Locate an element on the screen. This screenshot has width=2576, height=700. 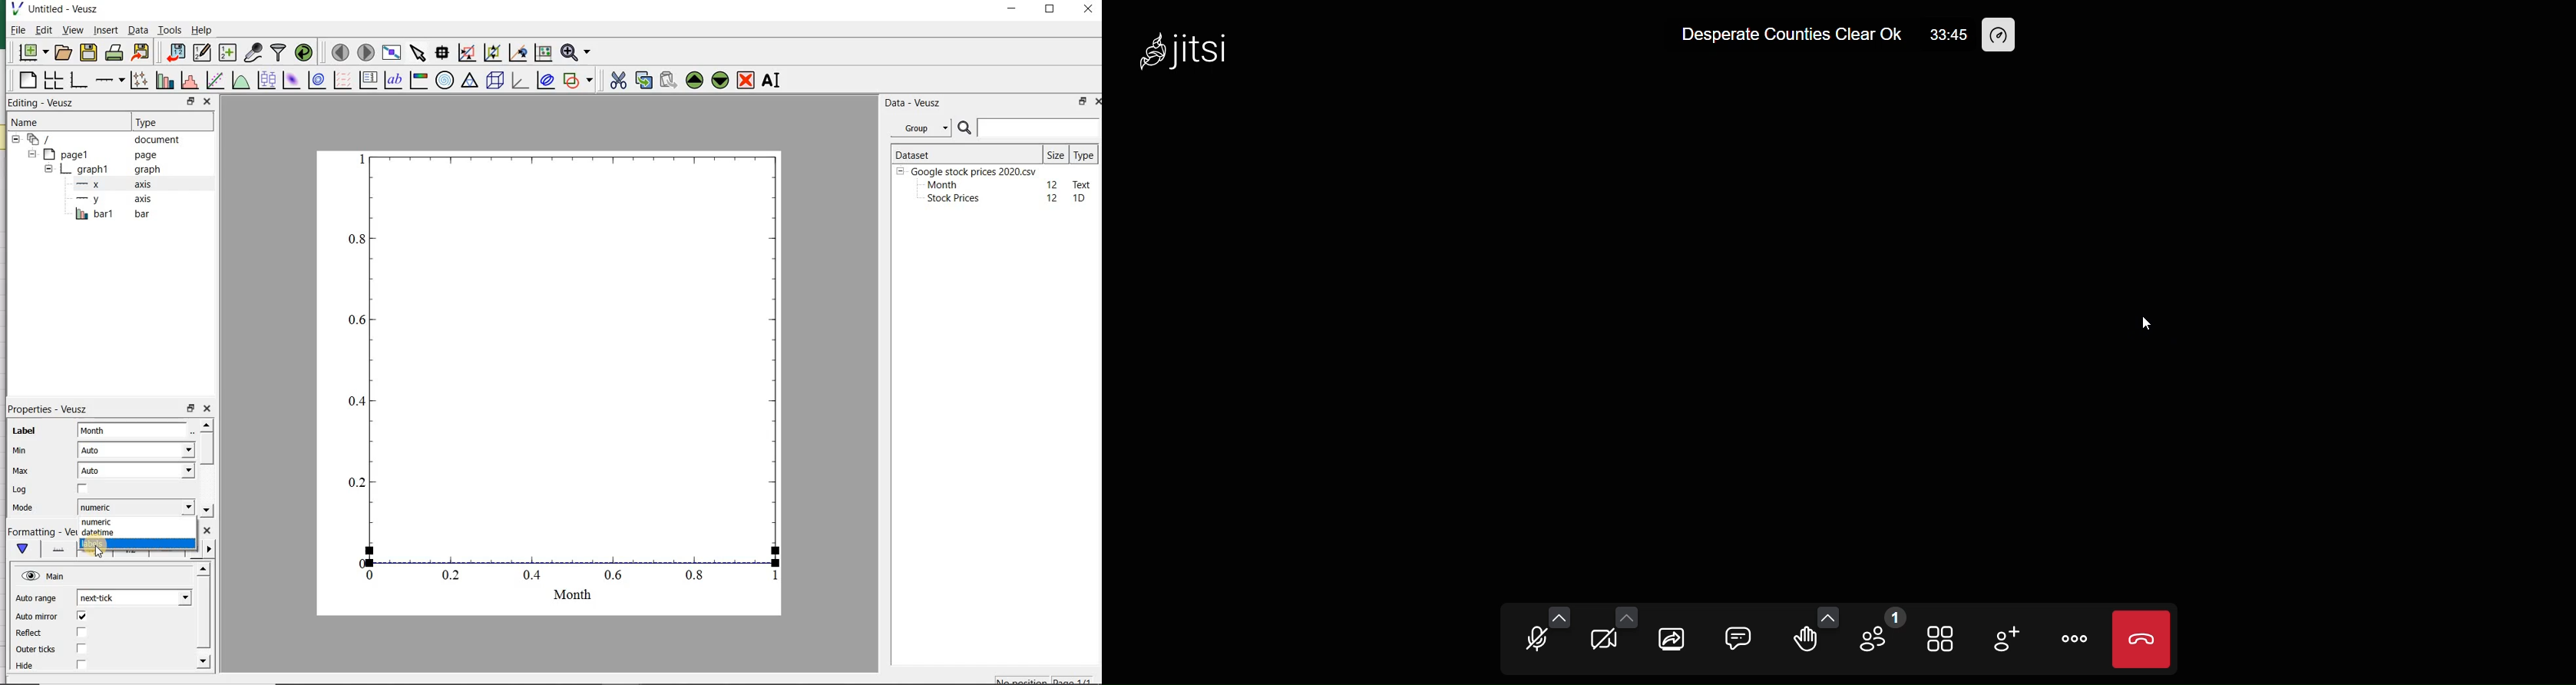
plot covariance ellipses is located at coordinates (546, 81).